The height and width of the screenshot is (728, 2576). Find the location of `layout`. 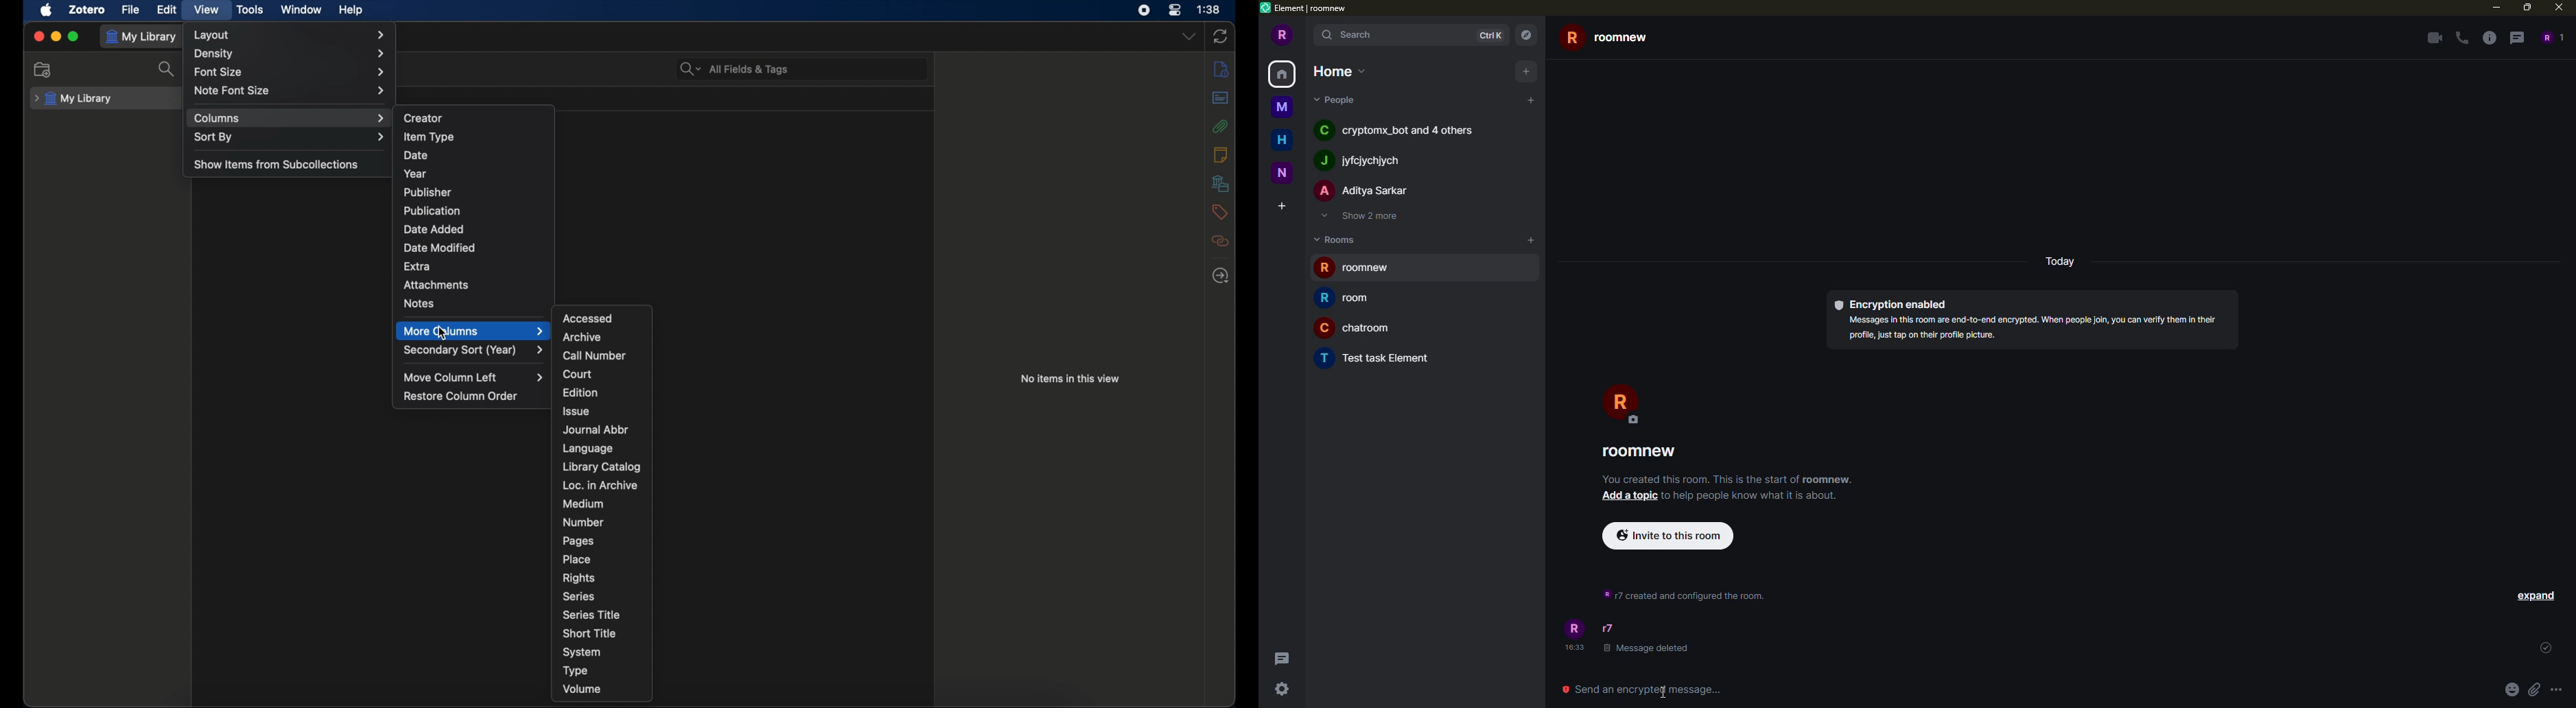

layout is located at coordinates (290, 35).